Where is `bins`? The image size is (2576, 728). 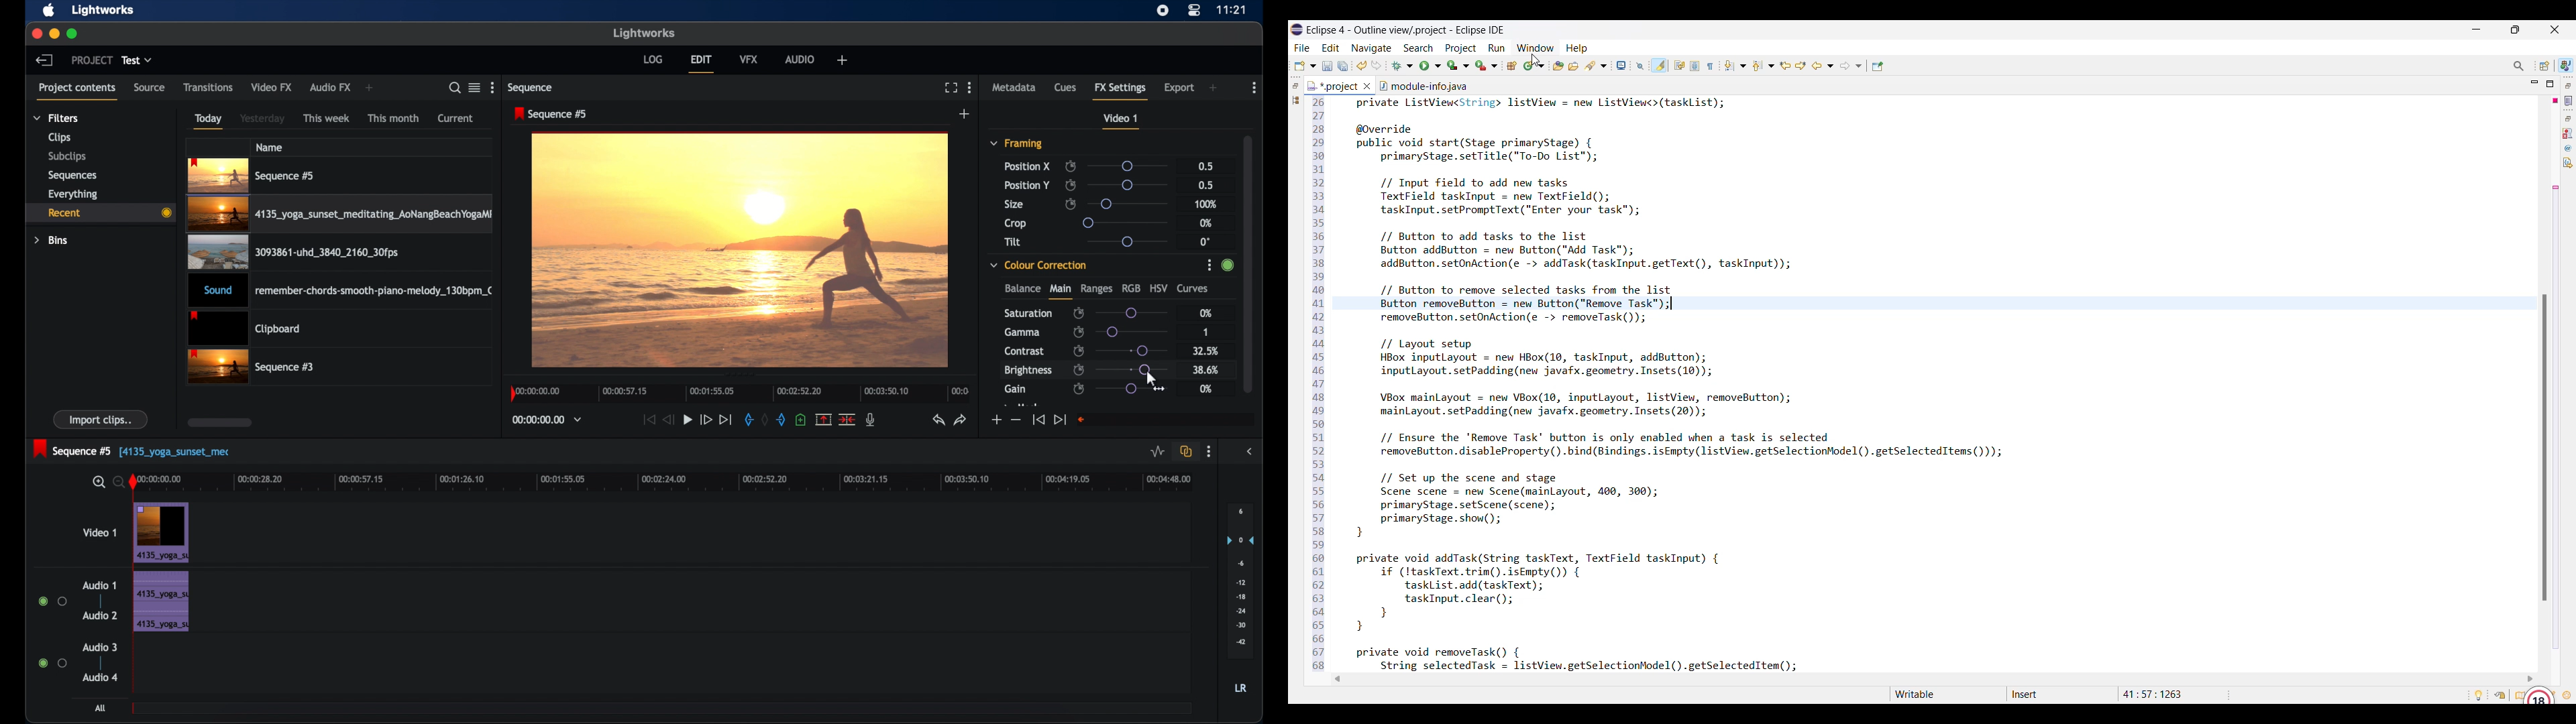 bins is located at coordinates (51, 241).